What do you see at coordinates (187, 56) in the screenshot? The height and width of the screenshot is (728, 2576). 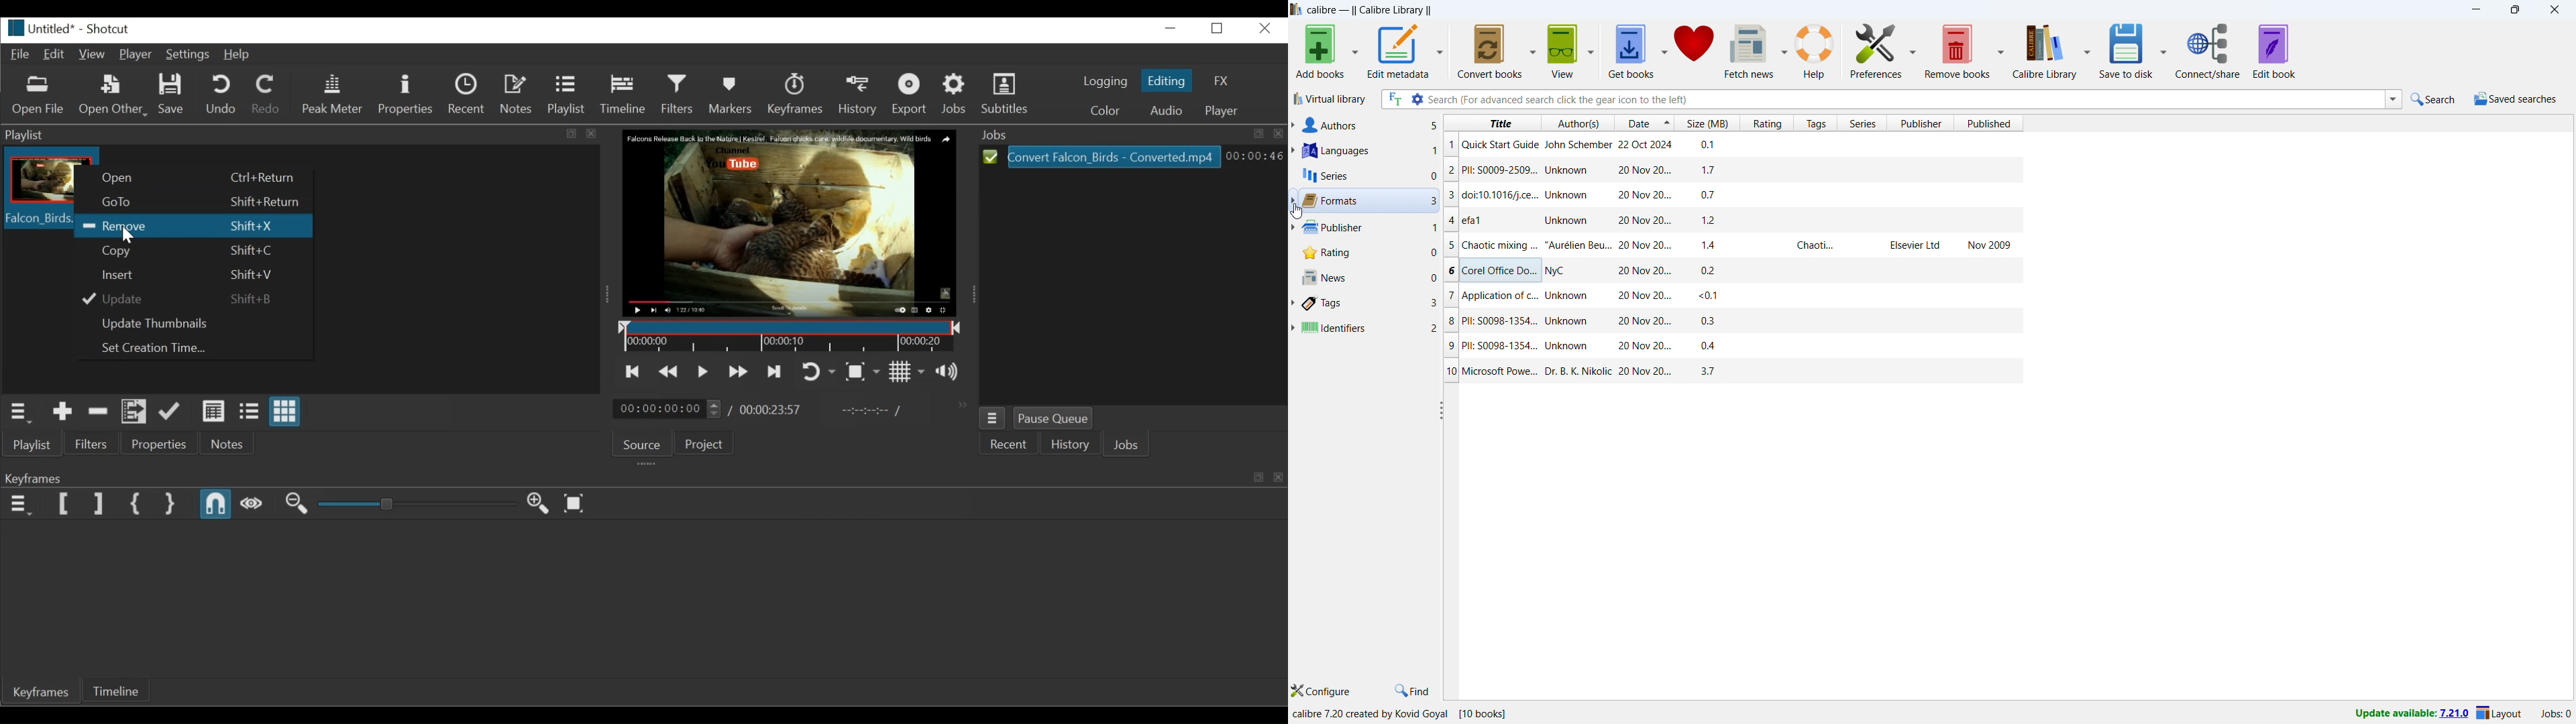 I see `Settings` at bounding box center [187, 56].